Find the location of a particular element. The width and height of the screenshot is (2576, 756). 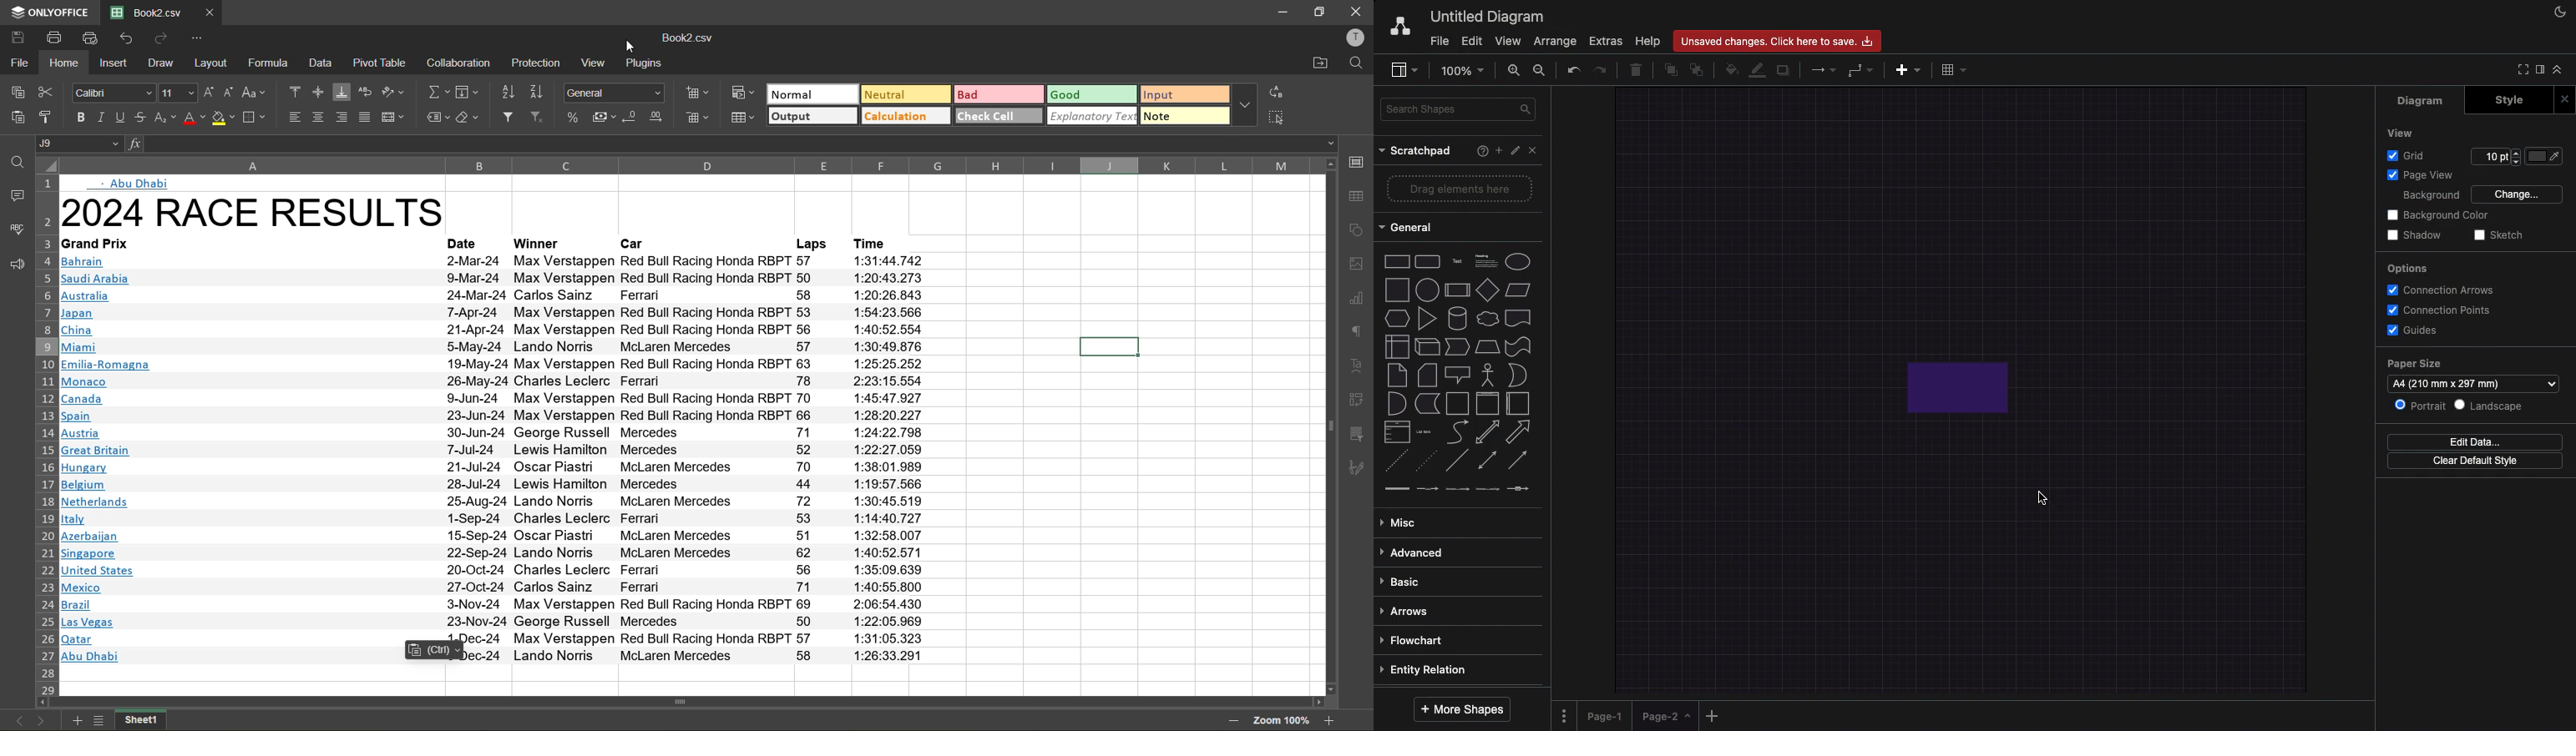

text info is located at coordinates (494, 485).